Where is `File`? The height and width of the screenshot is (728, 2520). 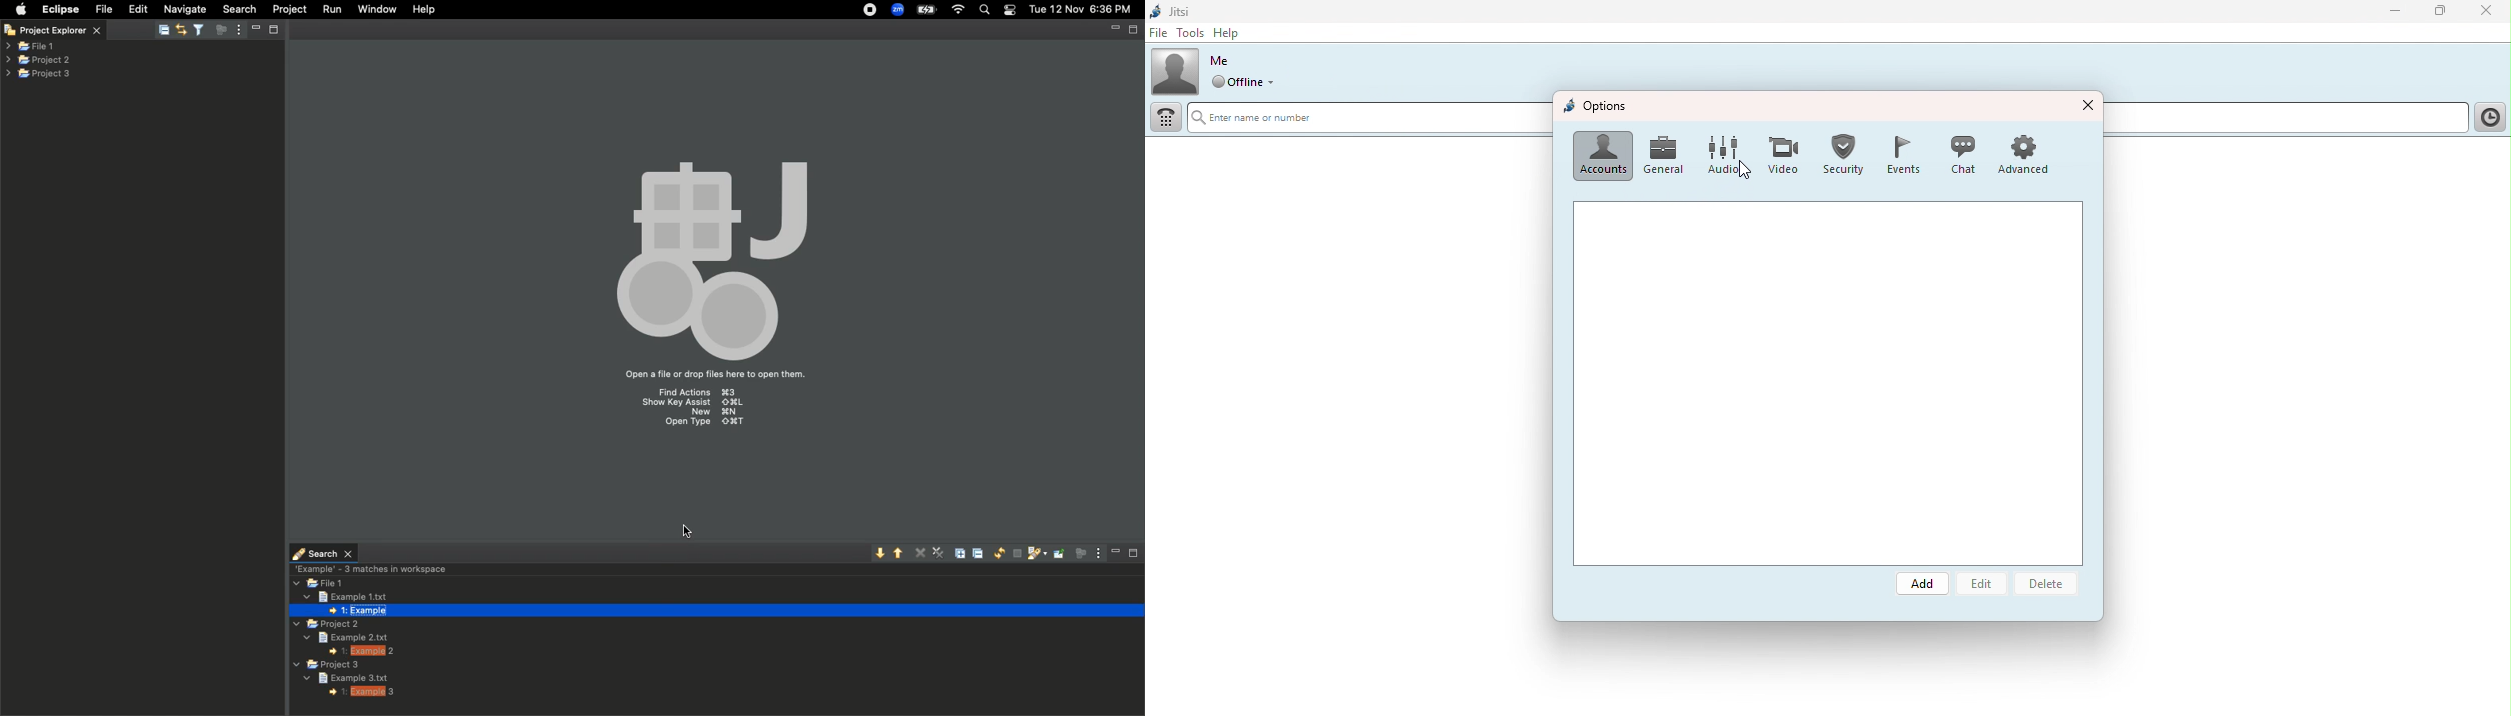 File is located at coordinates (1159, 33).